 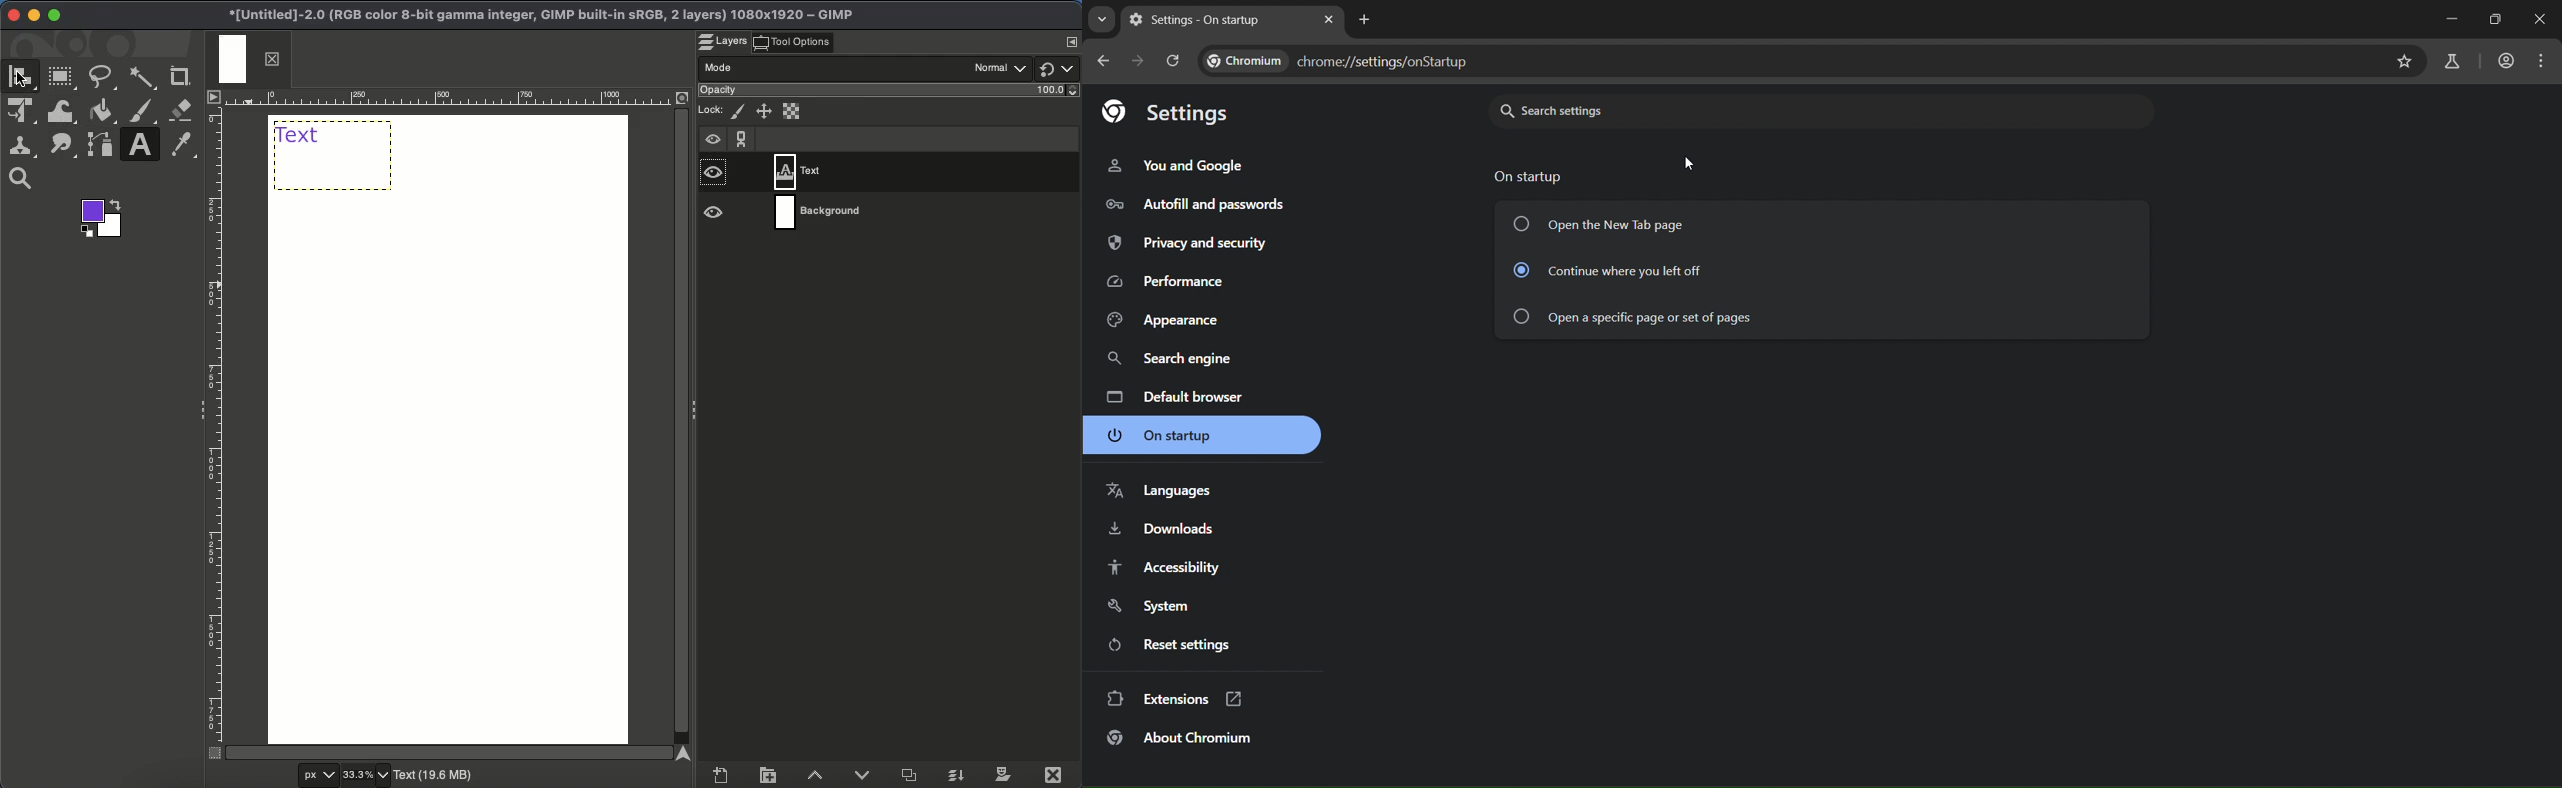 I want to click on Path, so click(x=64, y=146).